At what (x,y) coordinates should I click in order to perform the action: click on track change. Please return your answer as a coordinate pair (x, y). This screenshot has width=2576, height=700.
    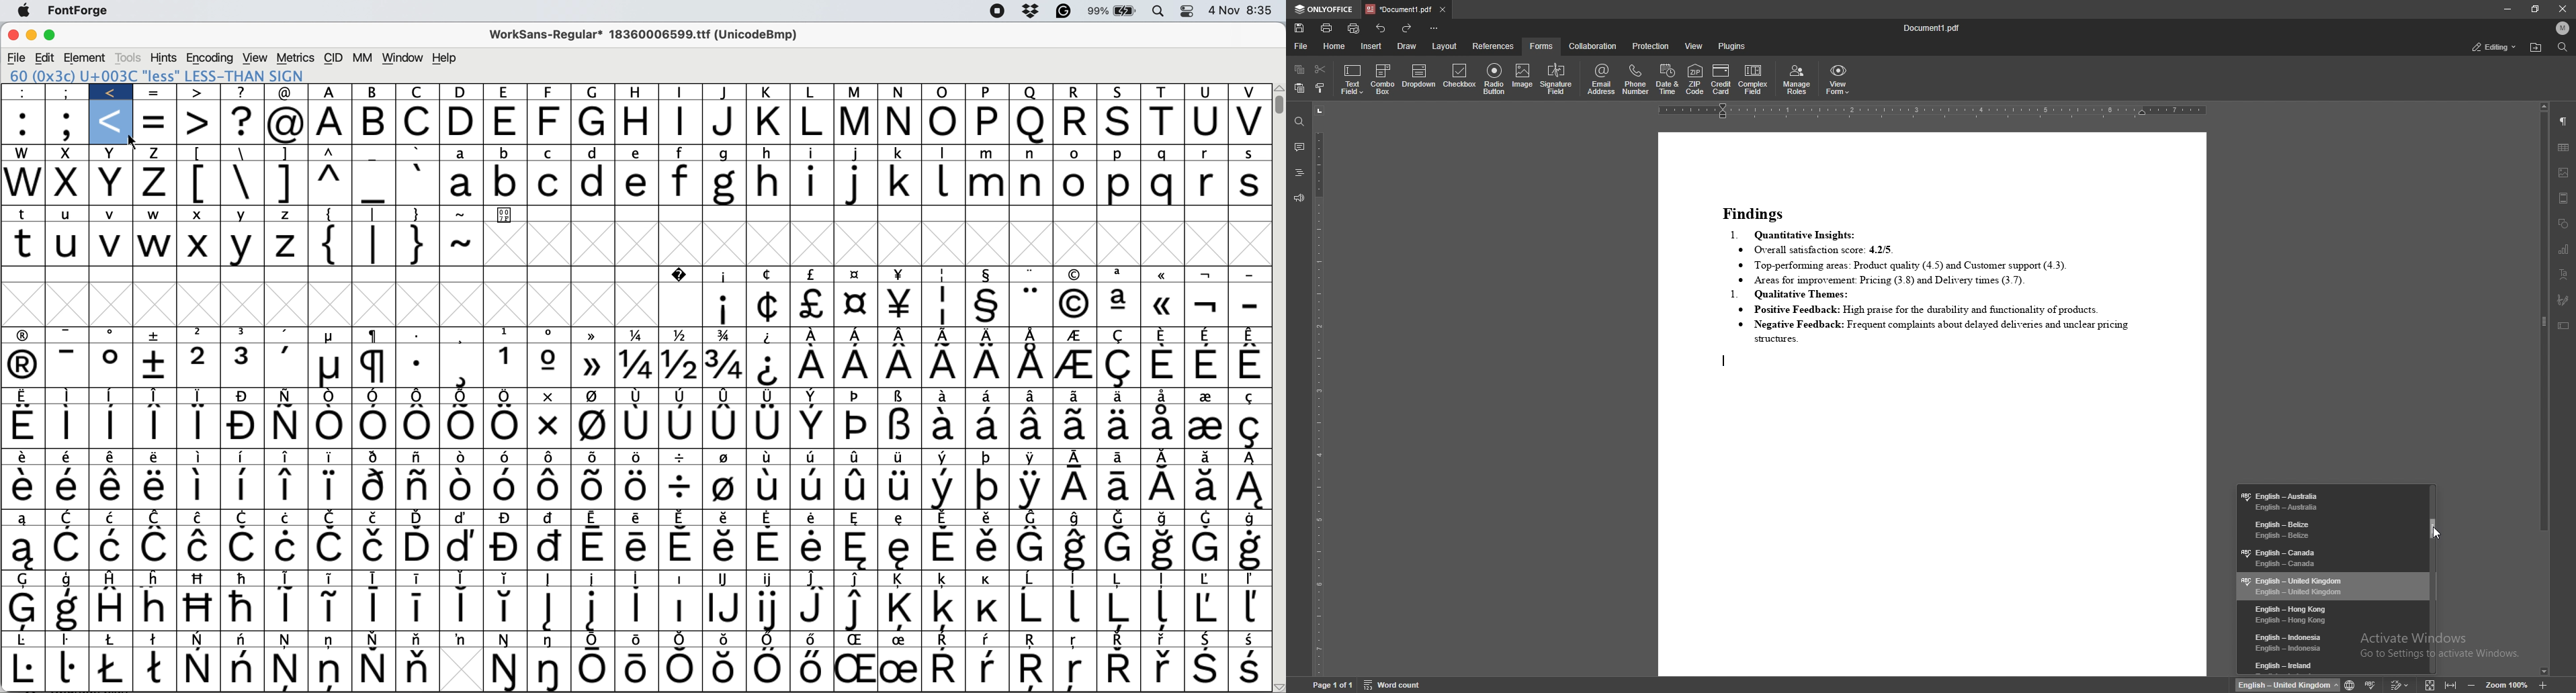
    Looking at the image, I should click on (2396, 685).